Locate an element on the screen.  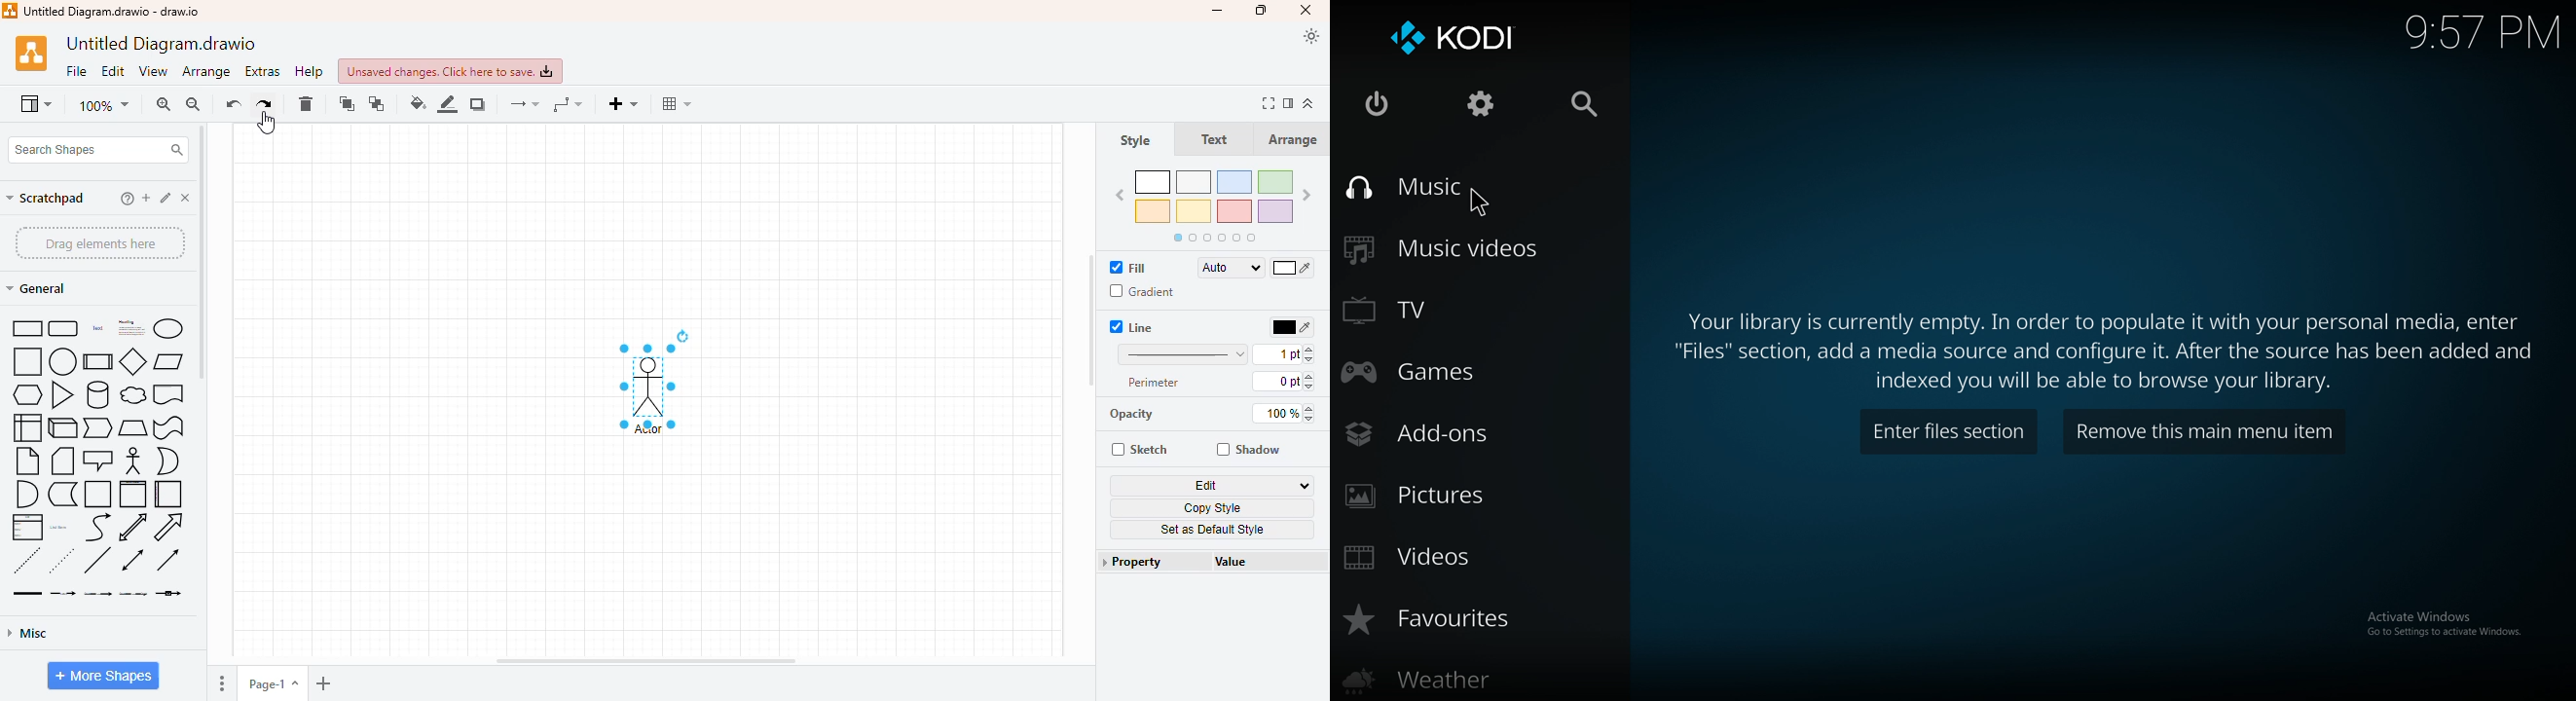
enter files section is located at coordinates (1949, 431).